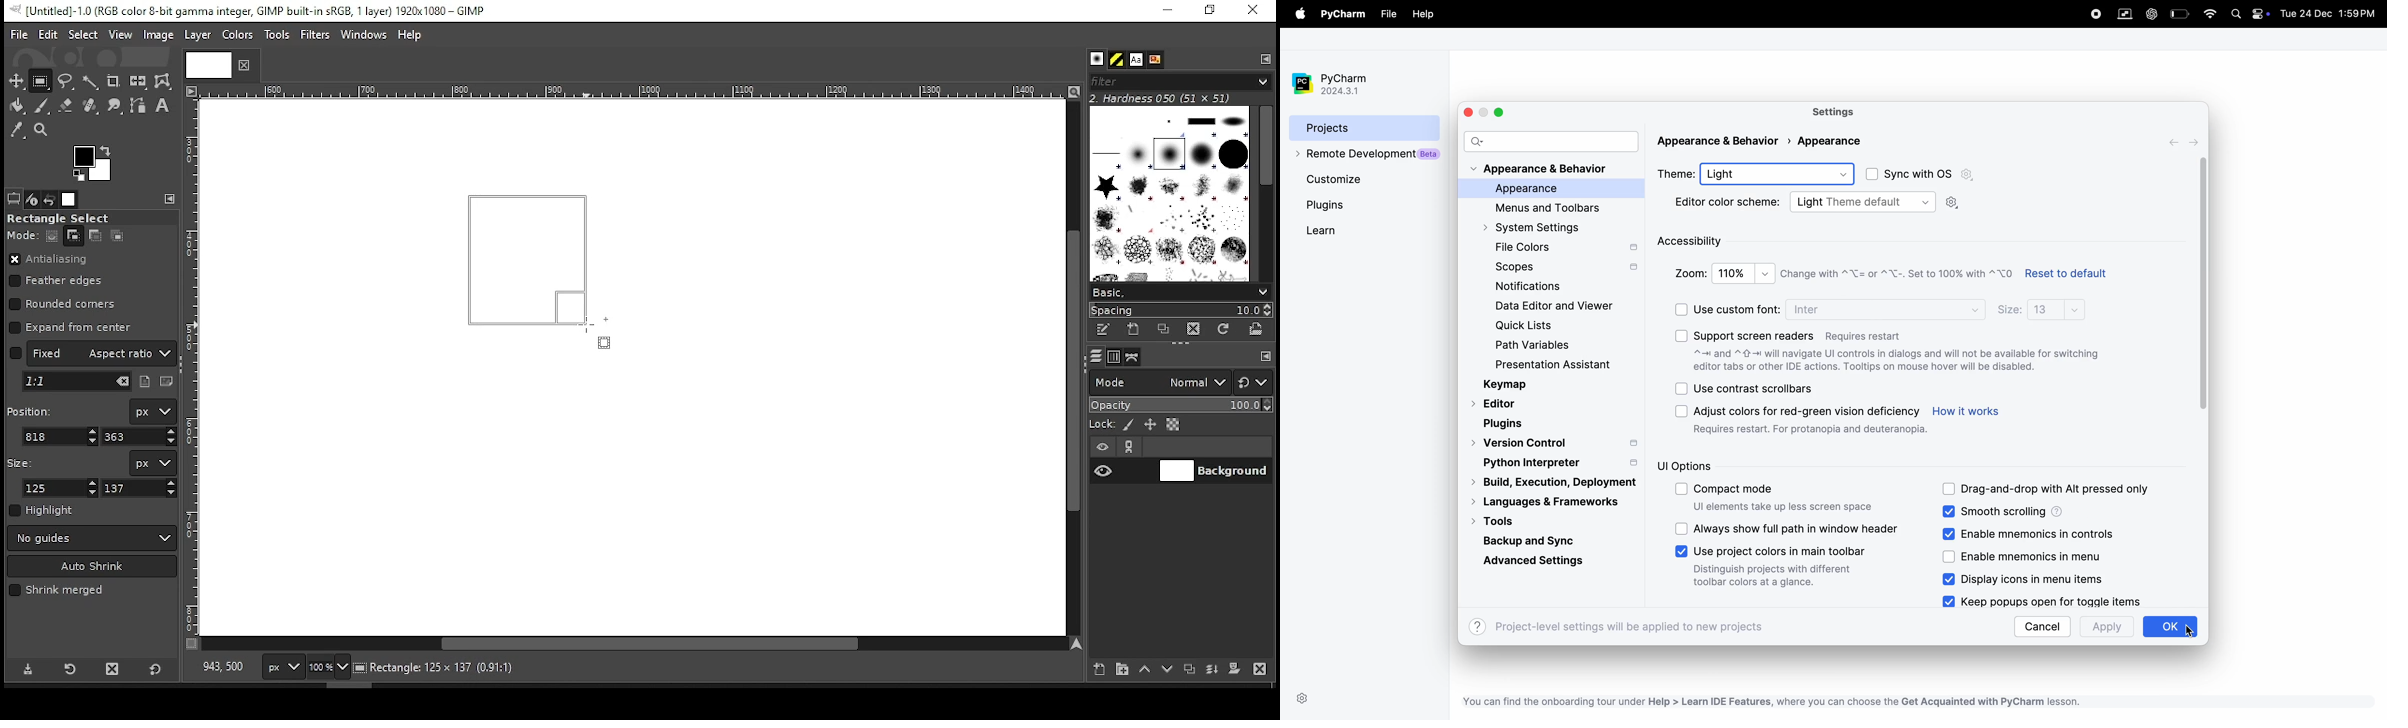 The width and height of the screenshot is (2408, 728). I want to click on Inter, so click(1811, 310).